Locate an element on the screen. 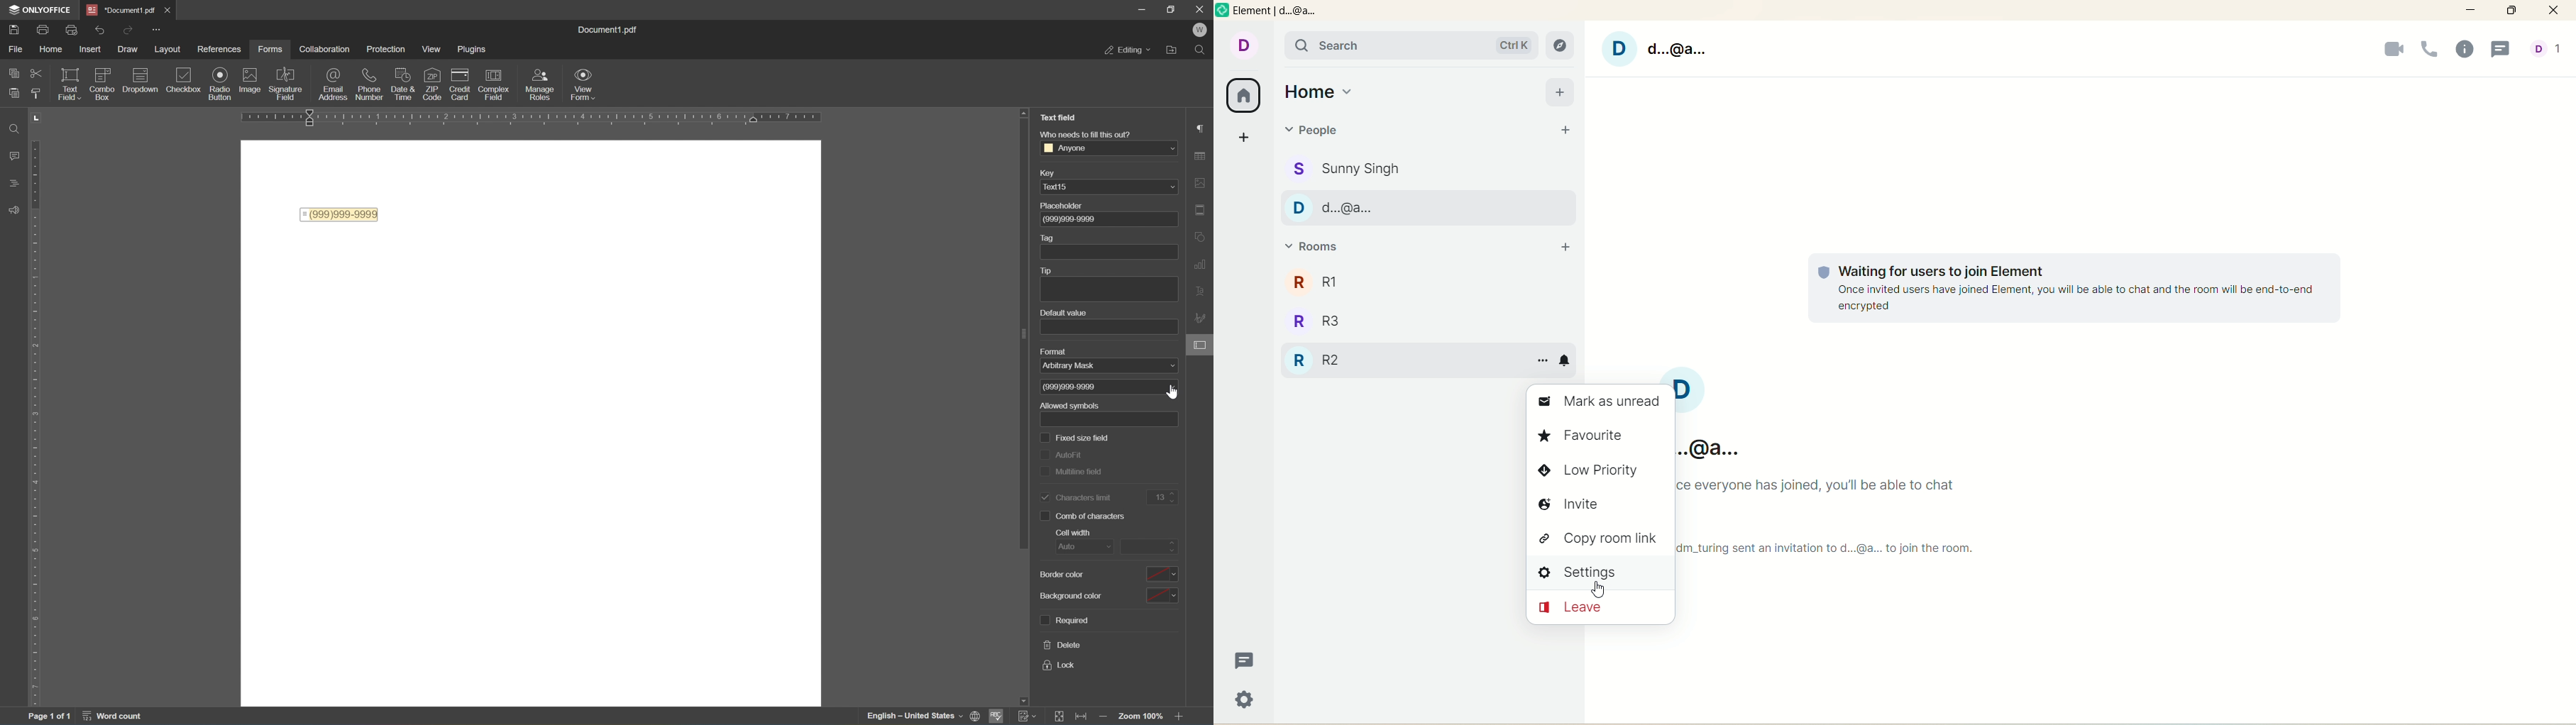  home is located at coordinates (1322, 89).